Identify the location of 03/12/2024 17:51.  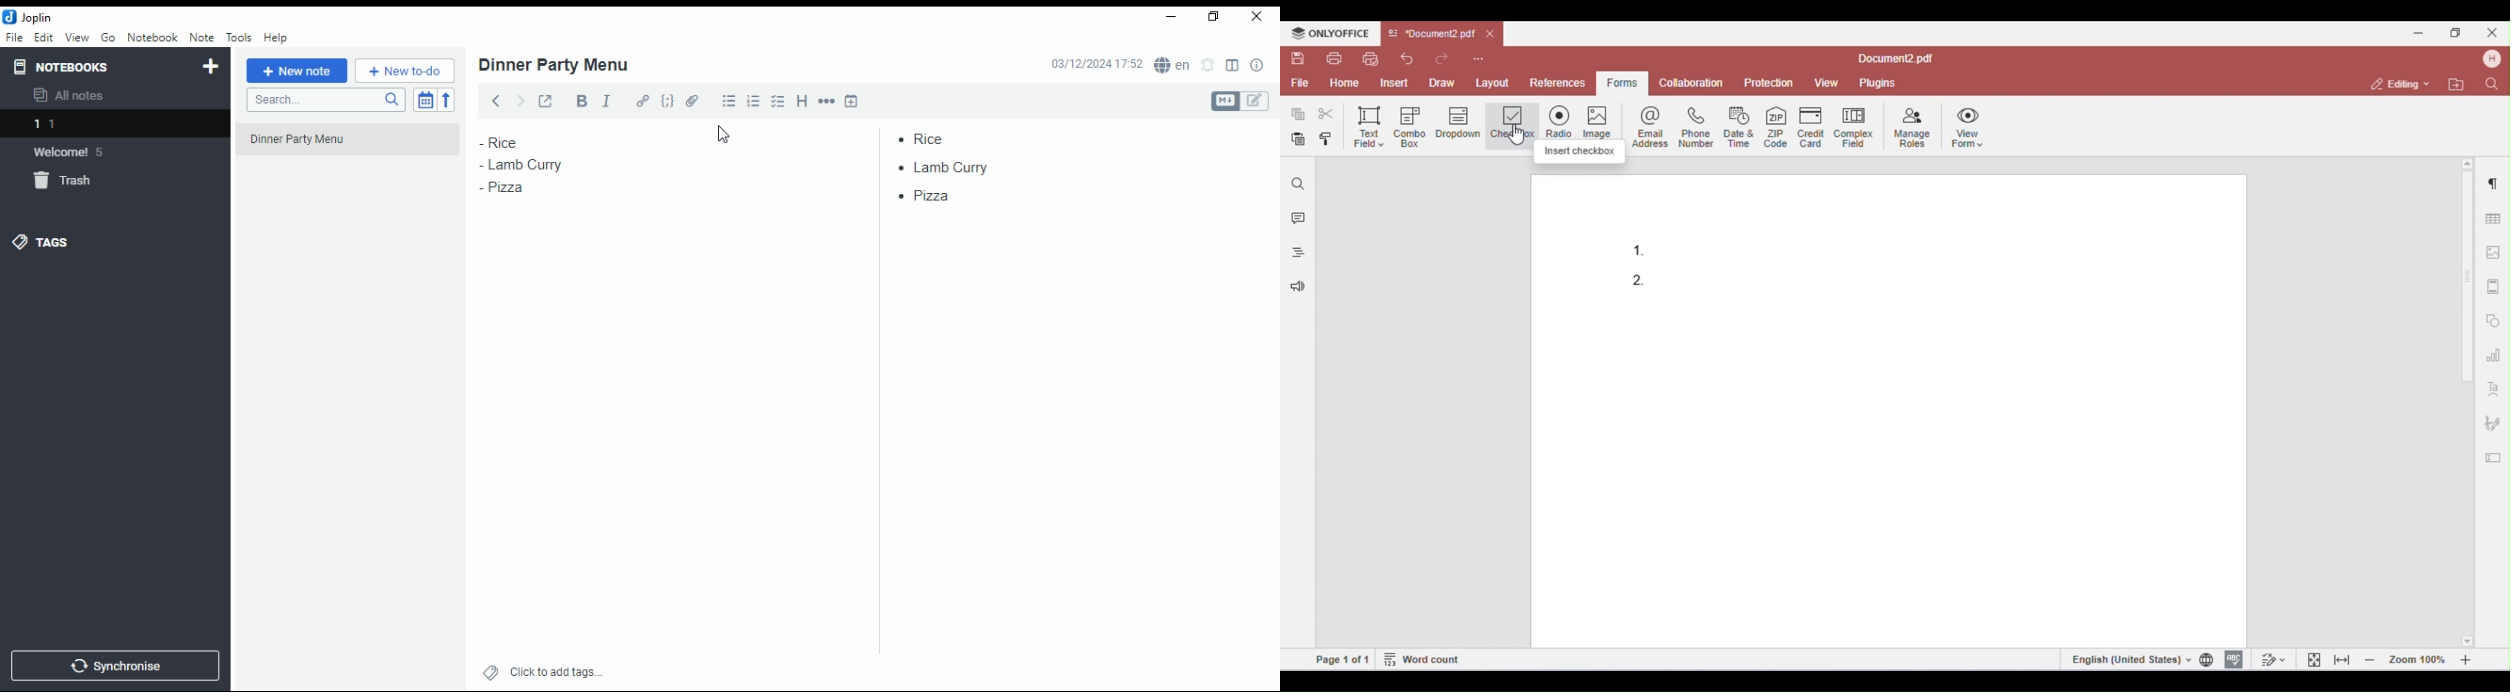
(1094, 65).